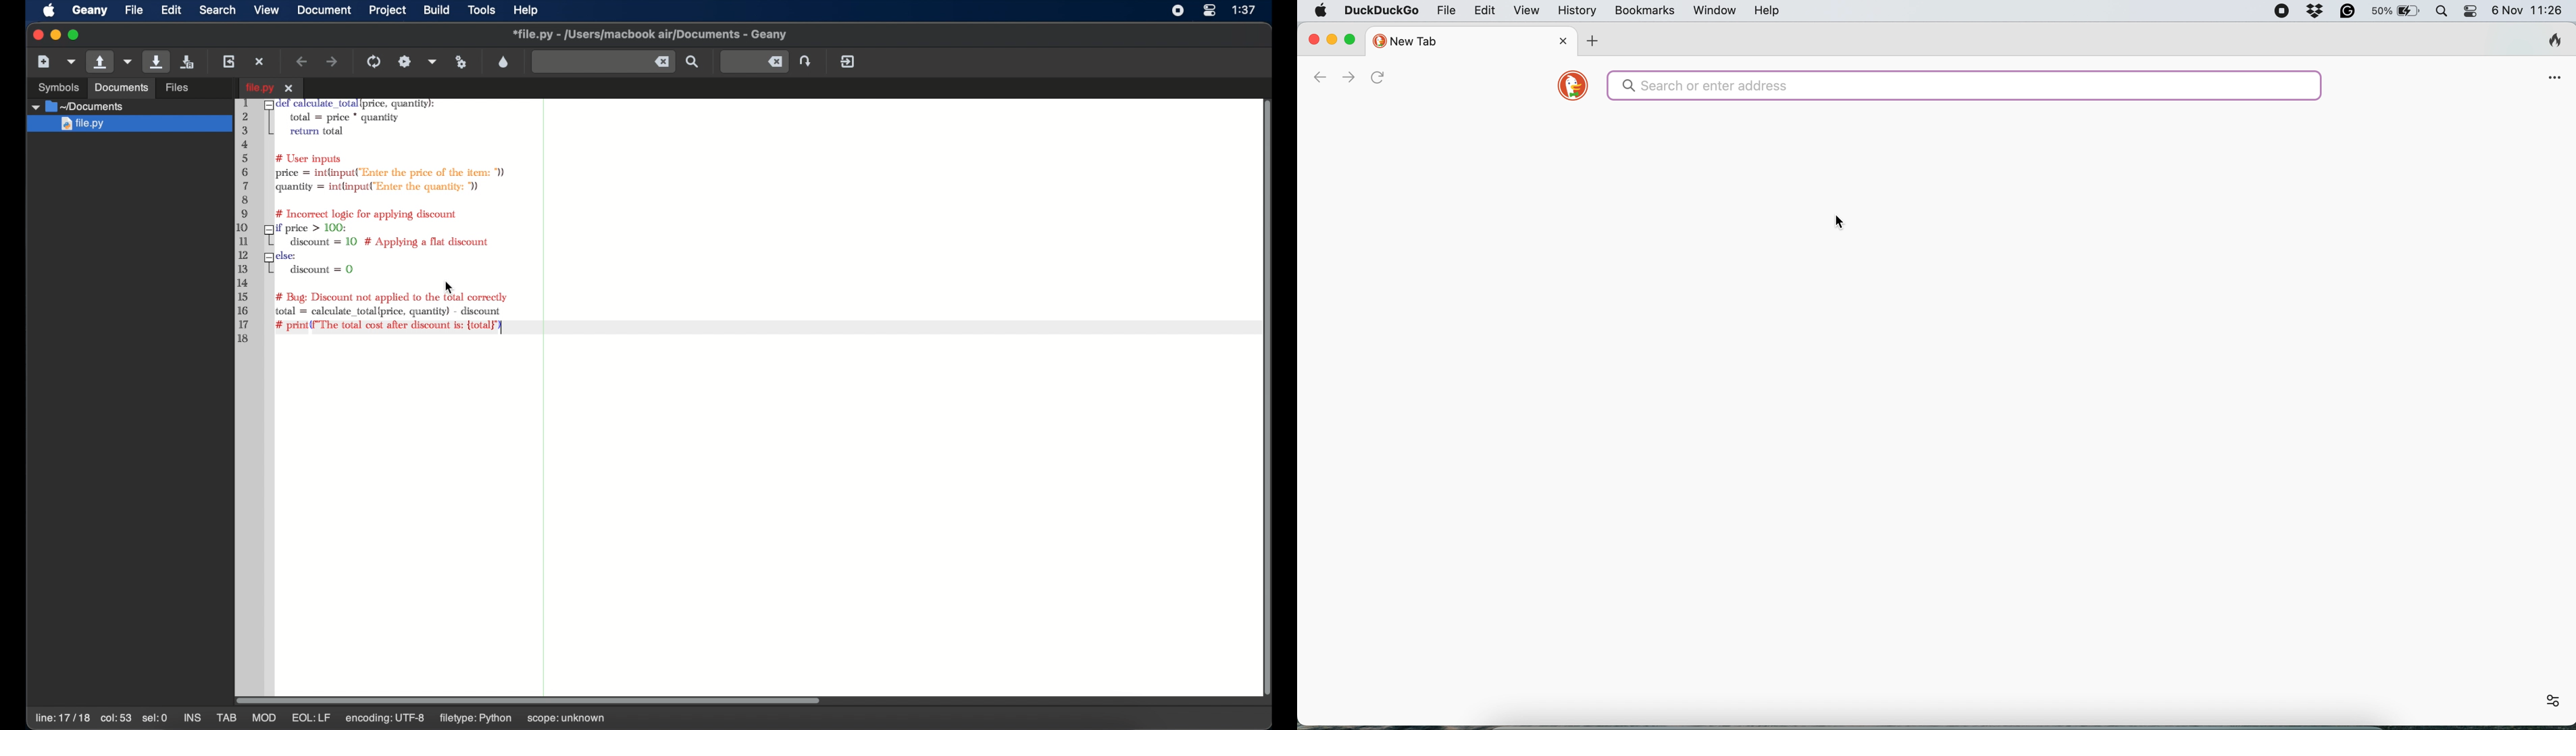 The image size is (2576, 756). I want to click on filename, so click(650, 34).